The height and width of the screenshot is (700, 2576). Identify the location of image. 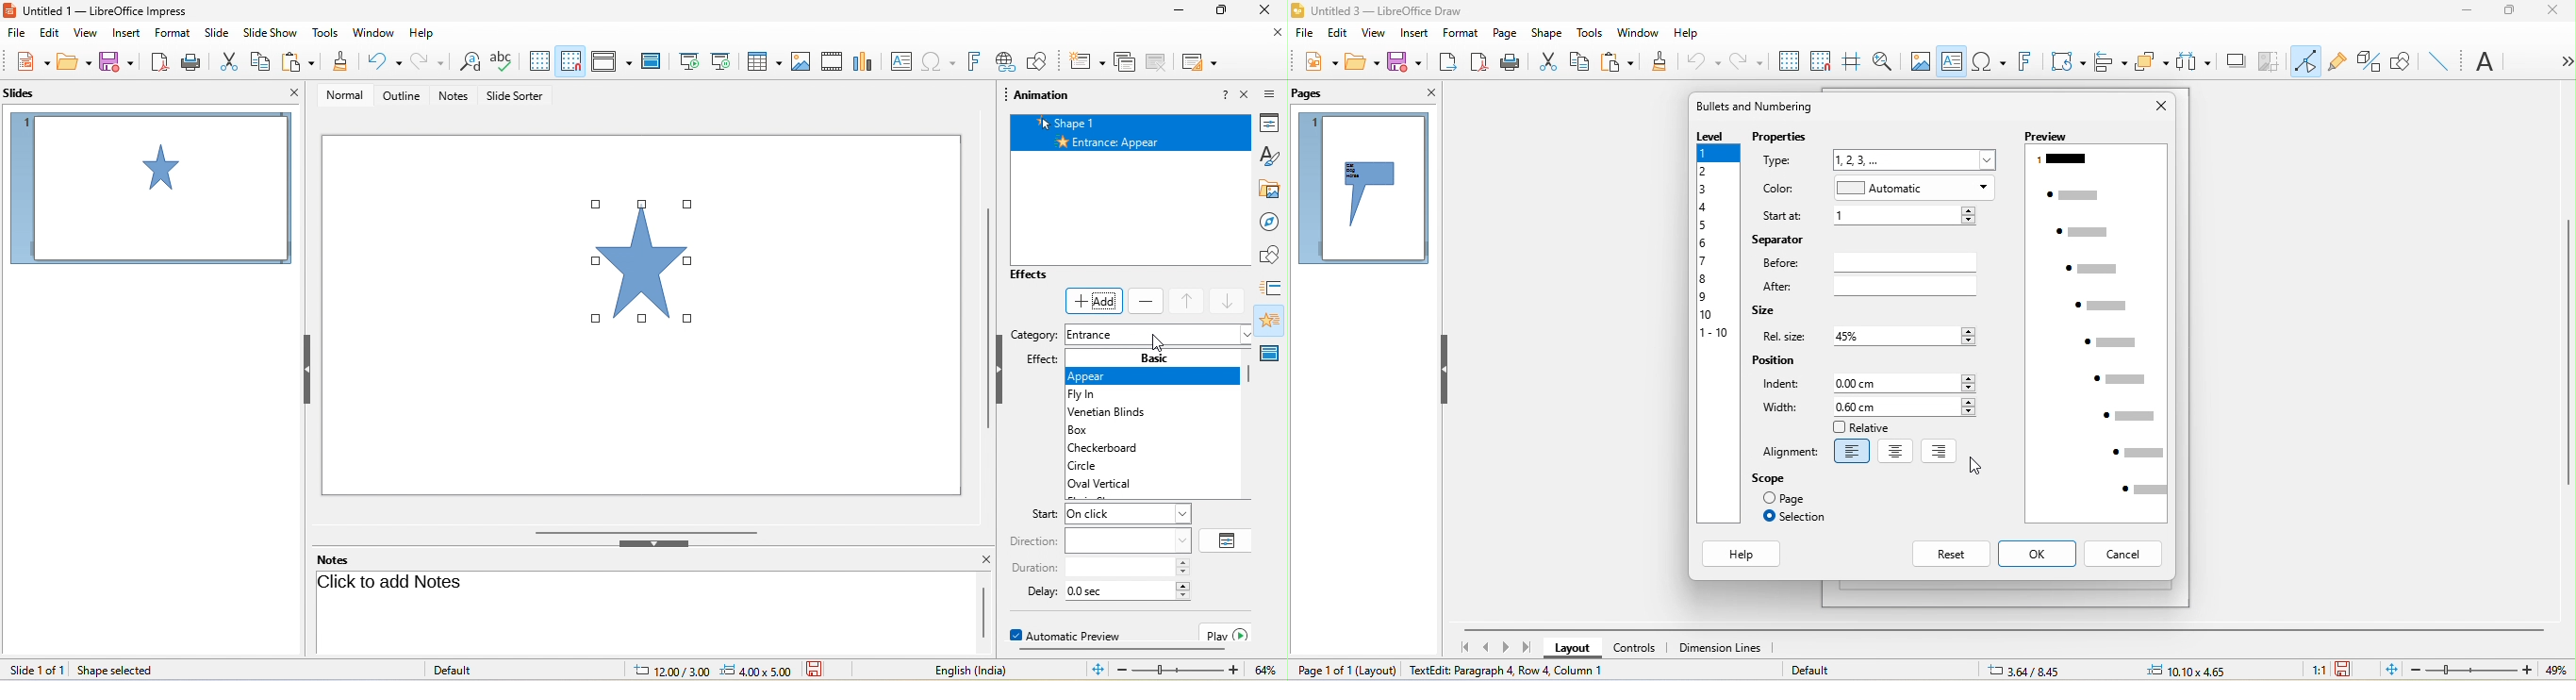
(799, 61).